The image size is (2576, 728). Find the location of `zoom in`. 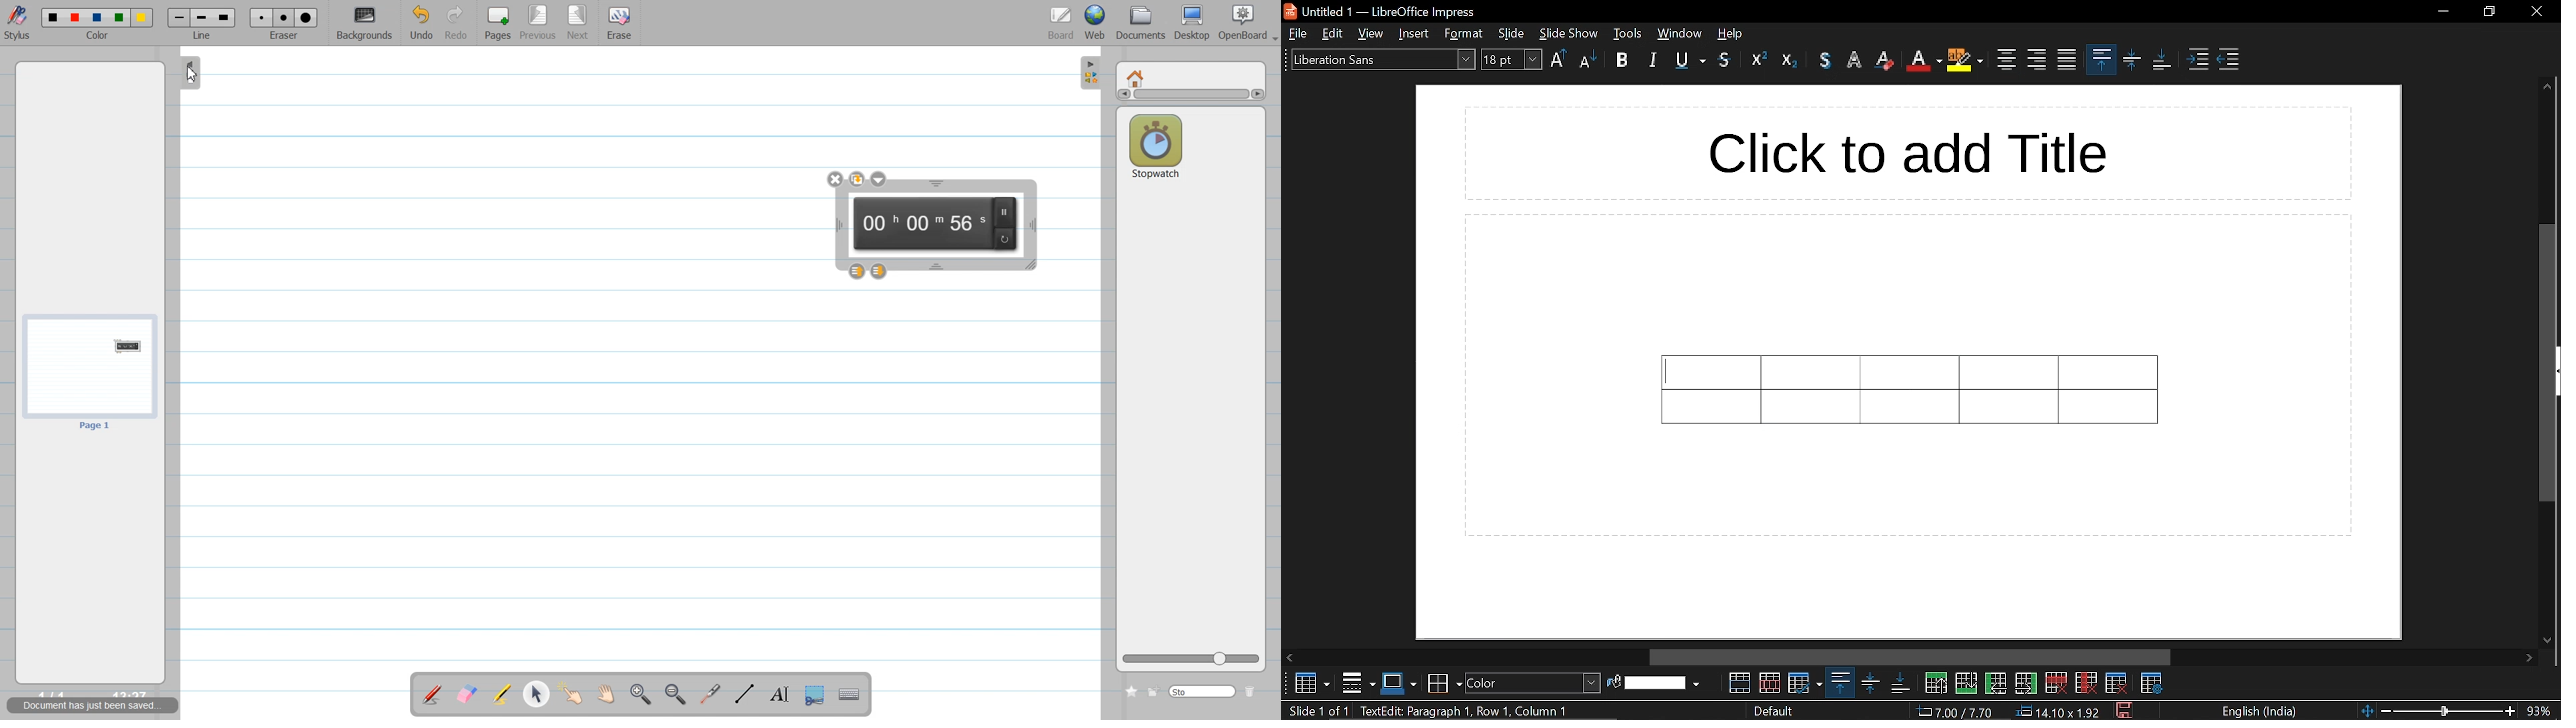

zoom in is located at coordinates (2511, 711).